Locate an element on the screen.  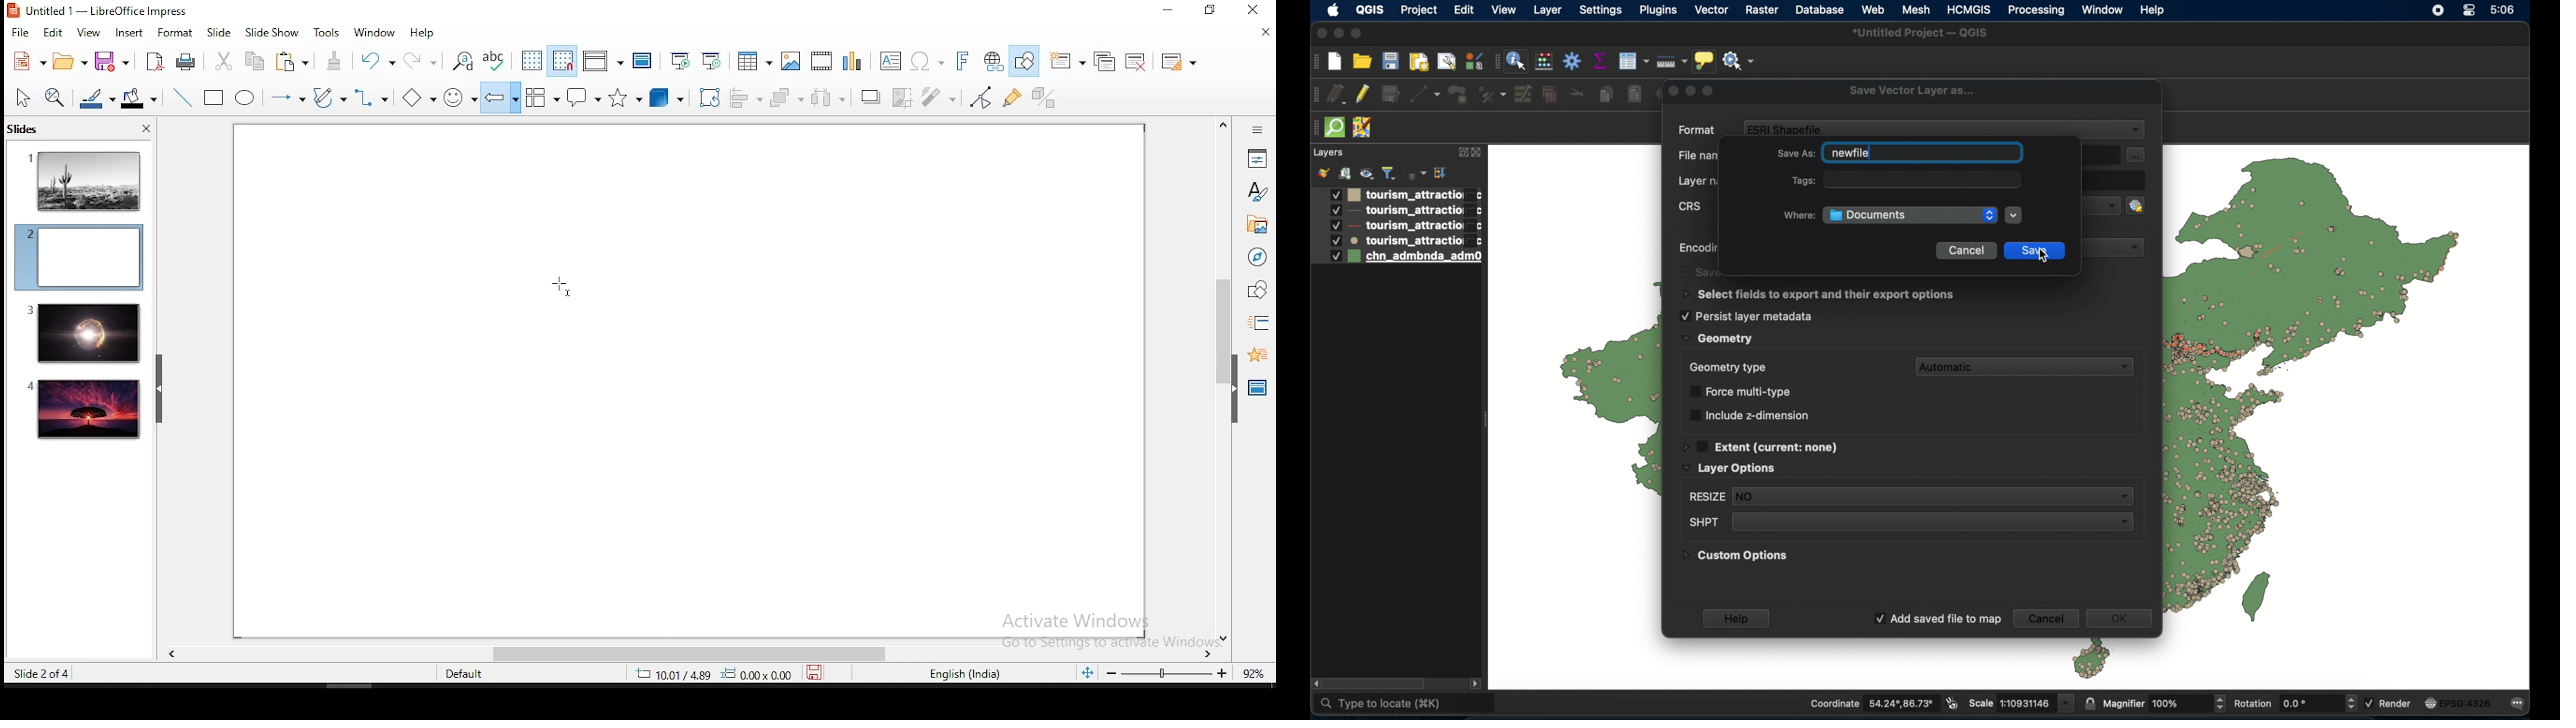
cancel is located at coordinates (1965, 251).